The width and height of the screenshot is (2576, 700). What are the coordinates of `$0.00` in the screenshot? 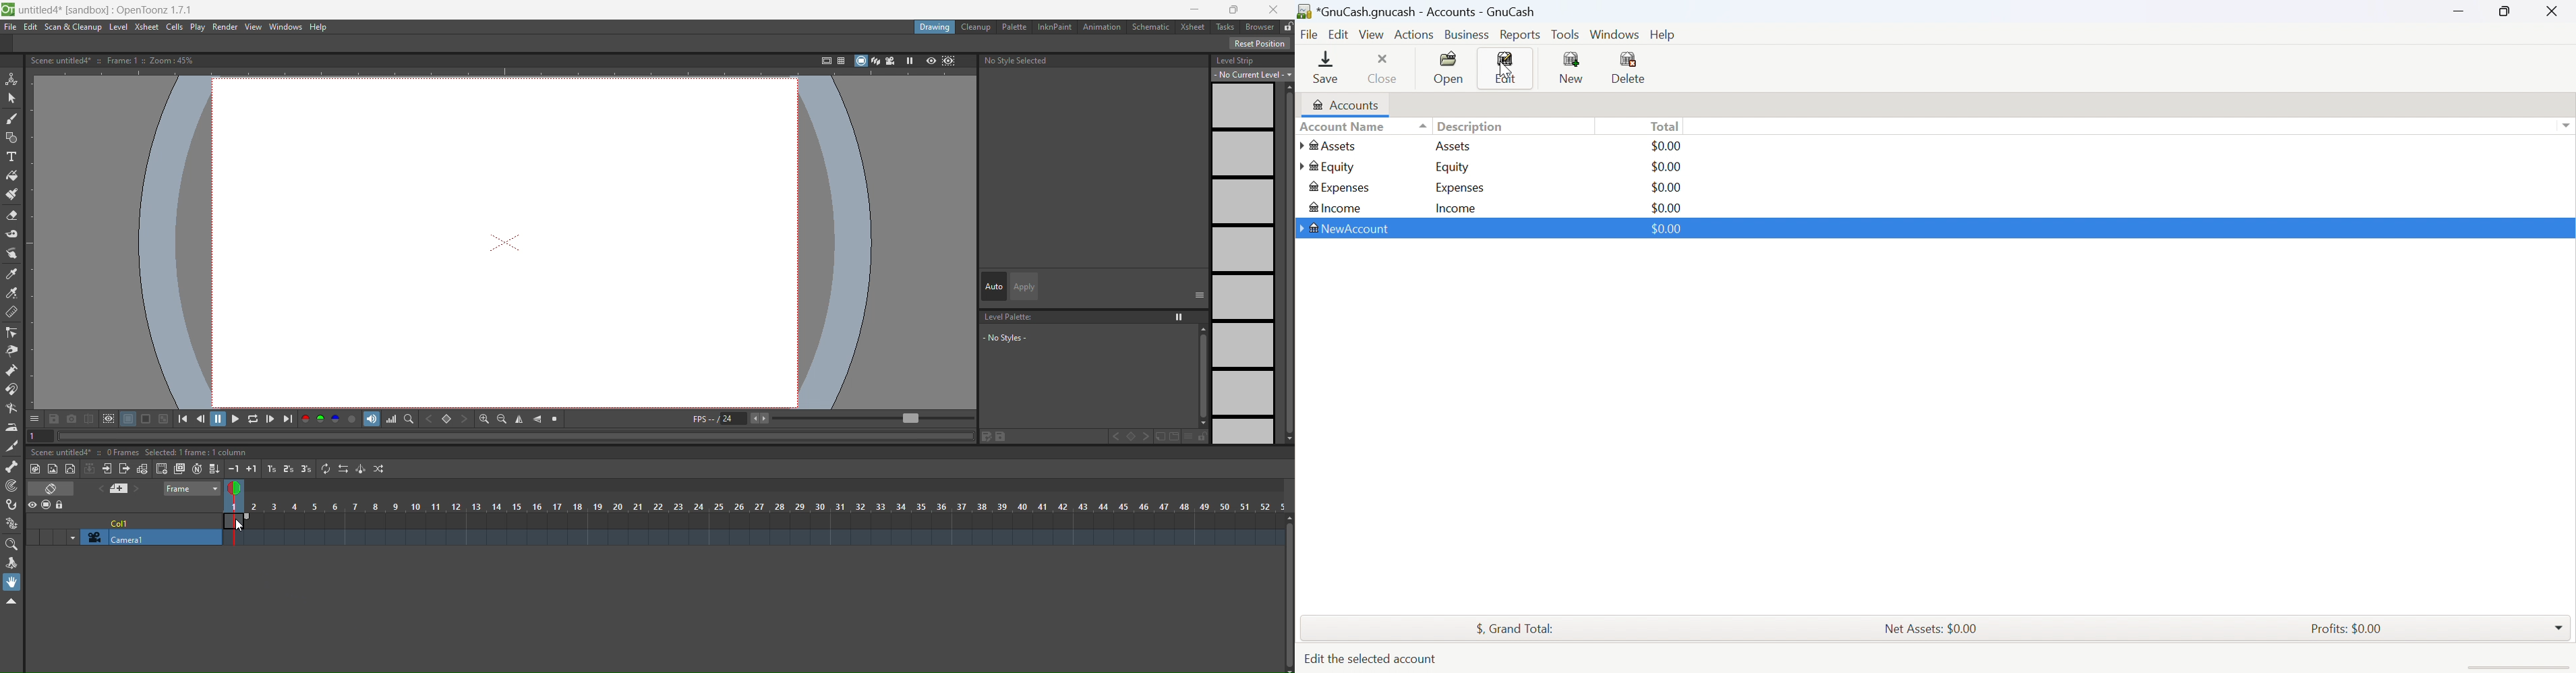 It's located at (1667, 229).